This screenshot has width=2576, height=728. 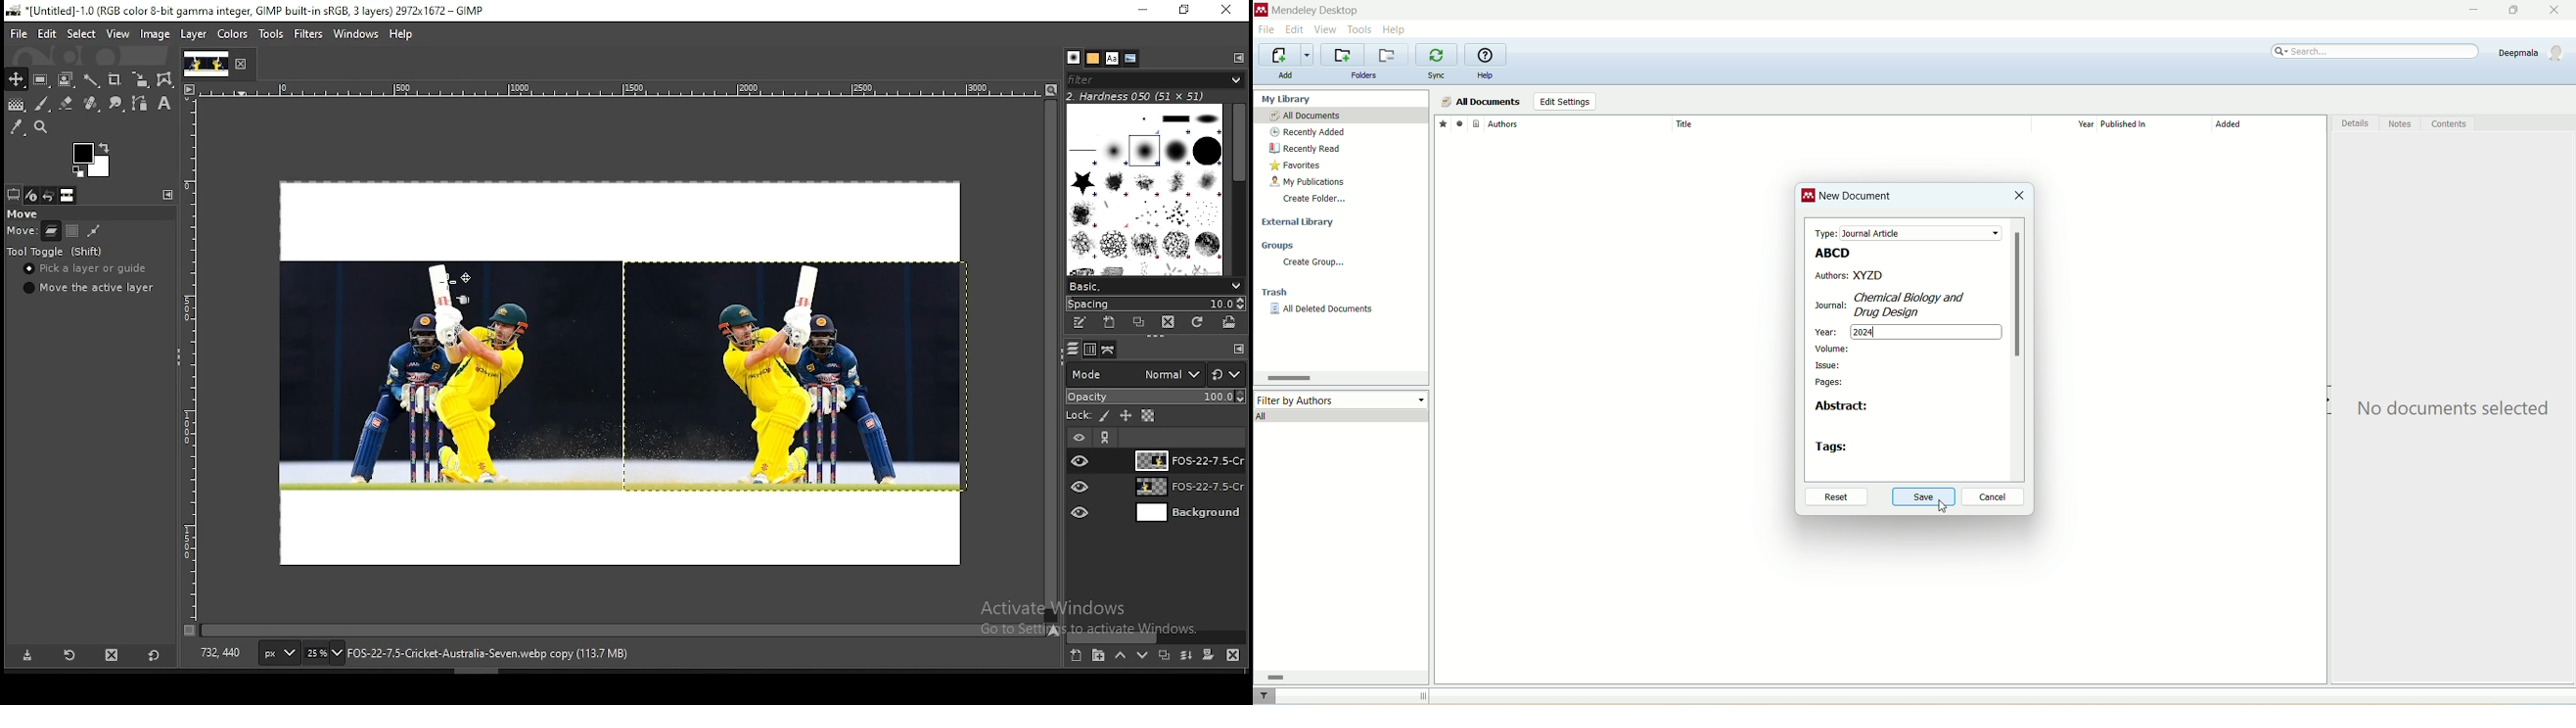 I want to click on external library, so click(x=1300, y=223).